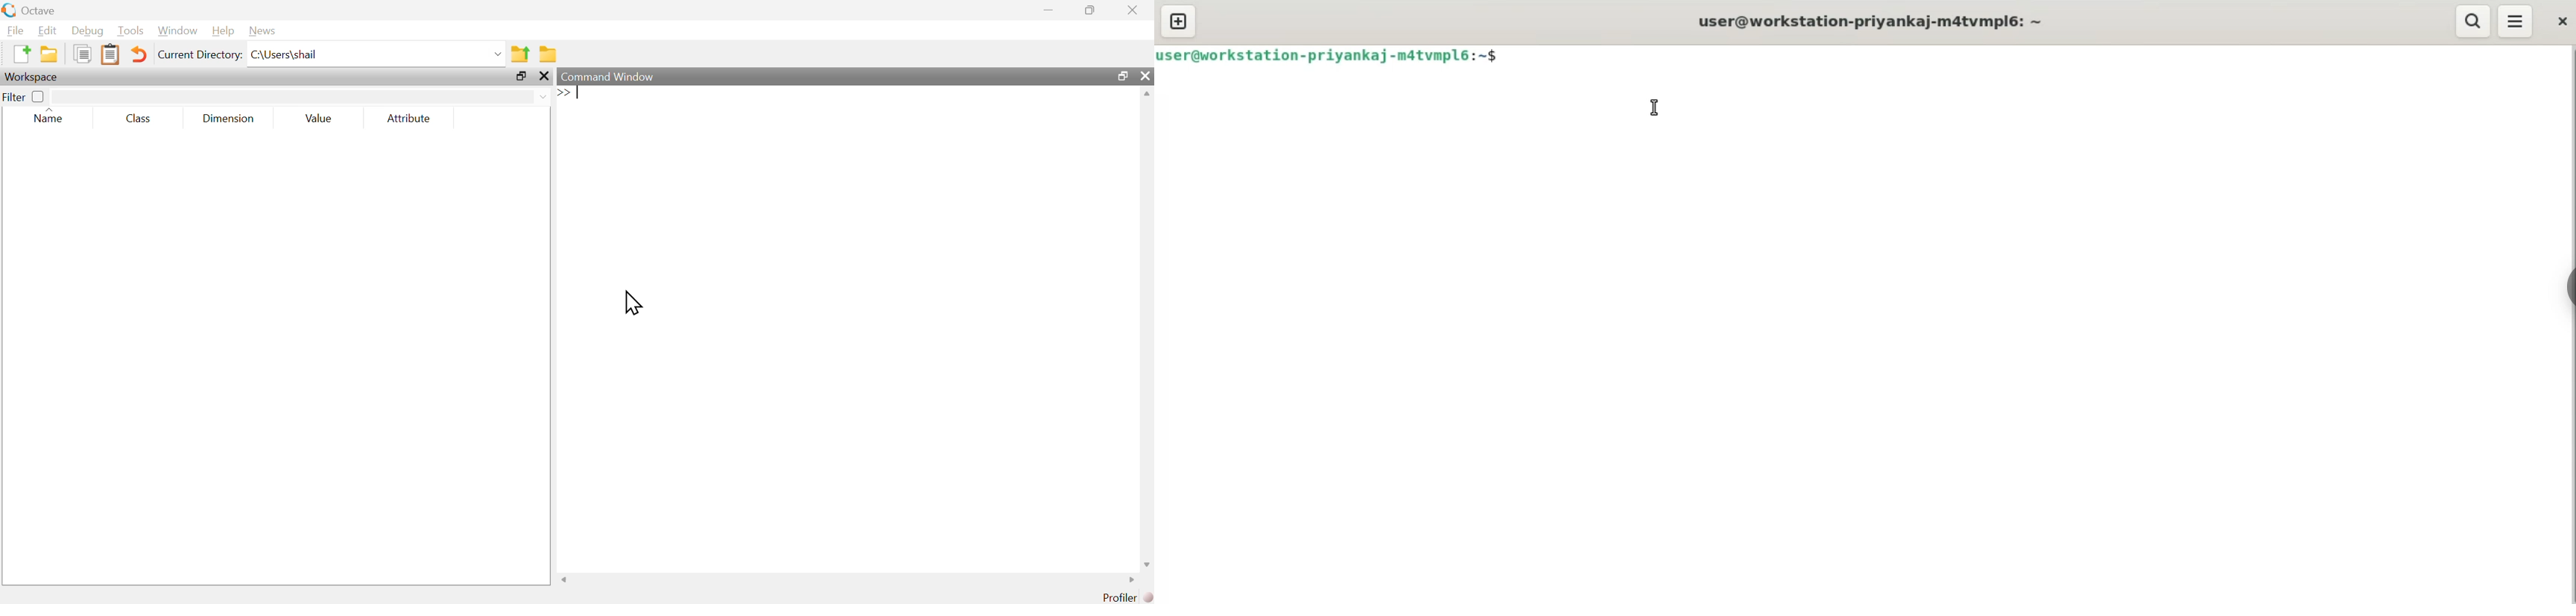 This screenshot has width=2576, height=616. Describe the element at coordinates (129, 31) in the screenshot. I see `Tools` at that location.